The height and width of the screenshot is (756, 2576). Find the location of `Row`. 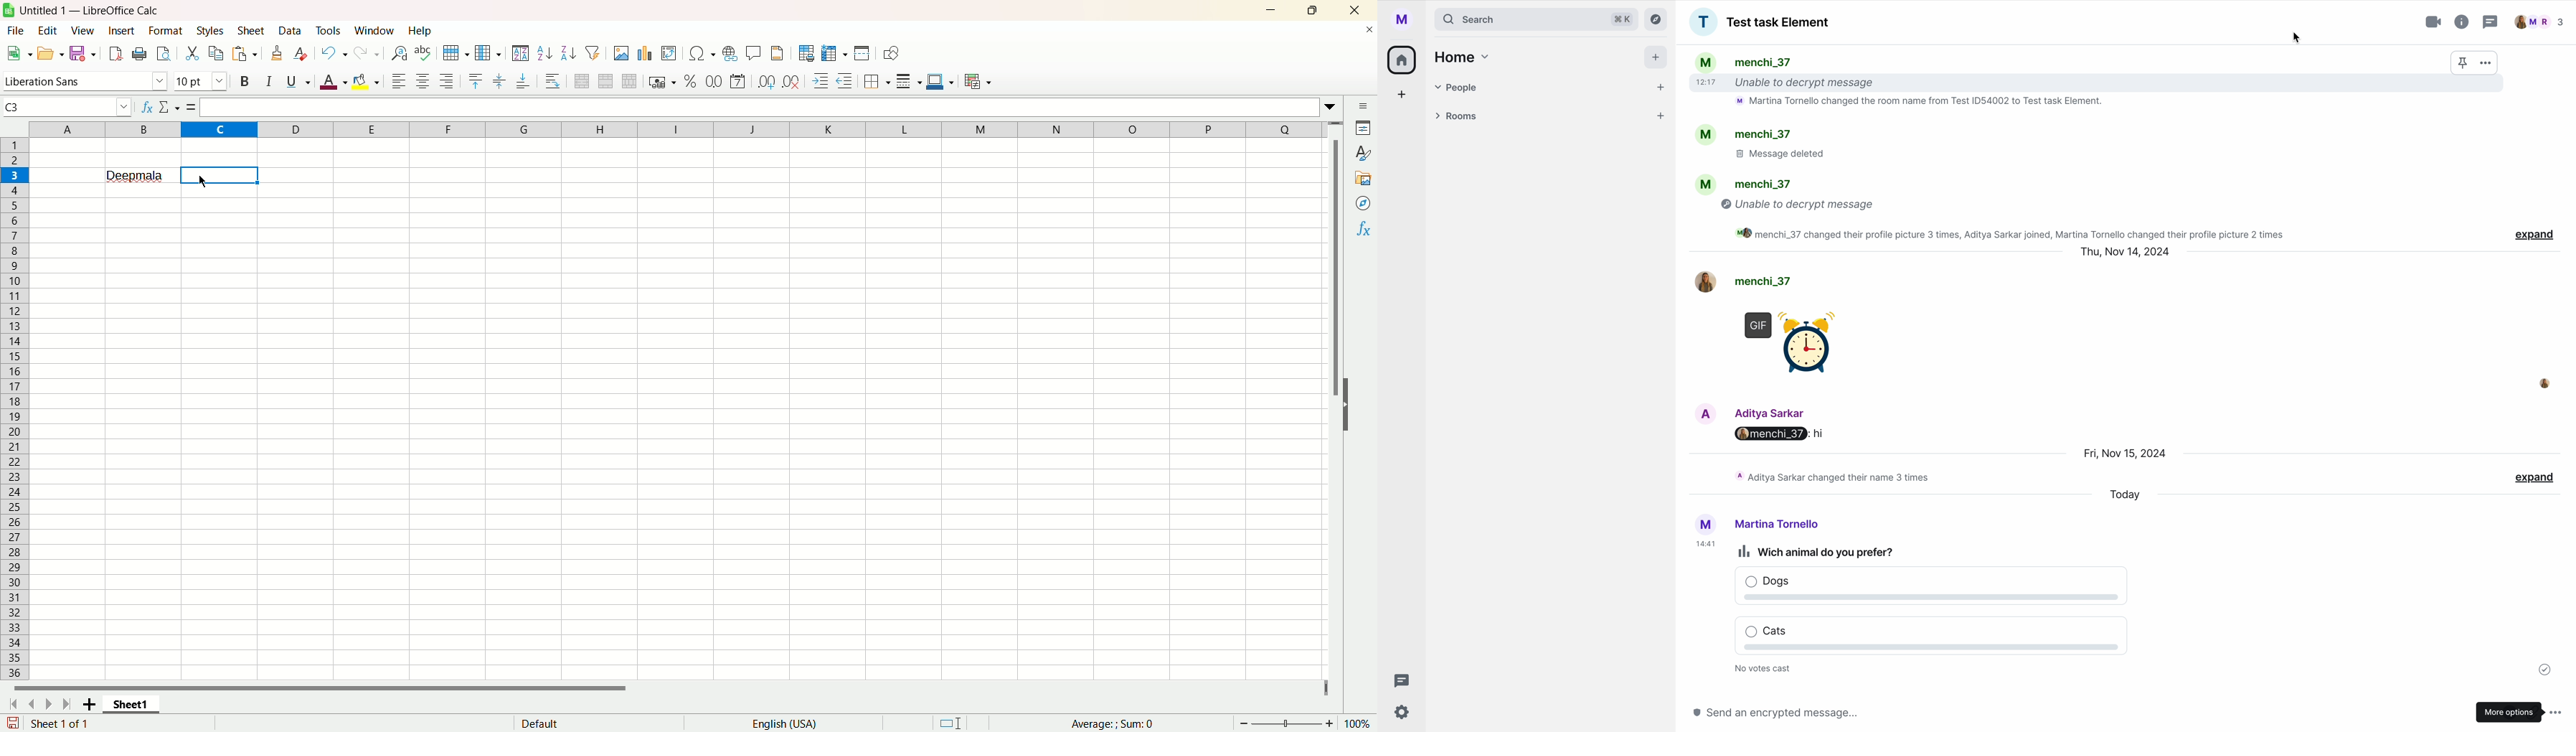

Row is located at coordinates (457, 53).